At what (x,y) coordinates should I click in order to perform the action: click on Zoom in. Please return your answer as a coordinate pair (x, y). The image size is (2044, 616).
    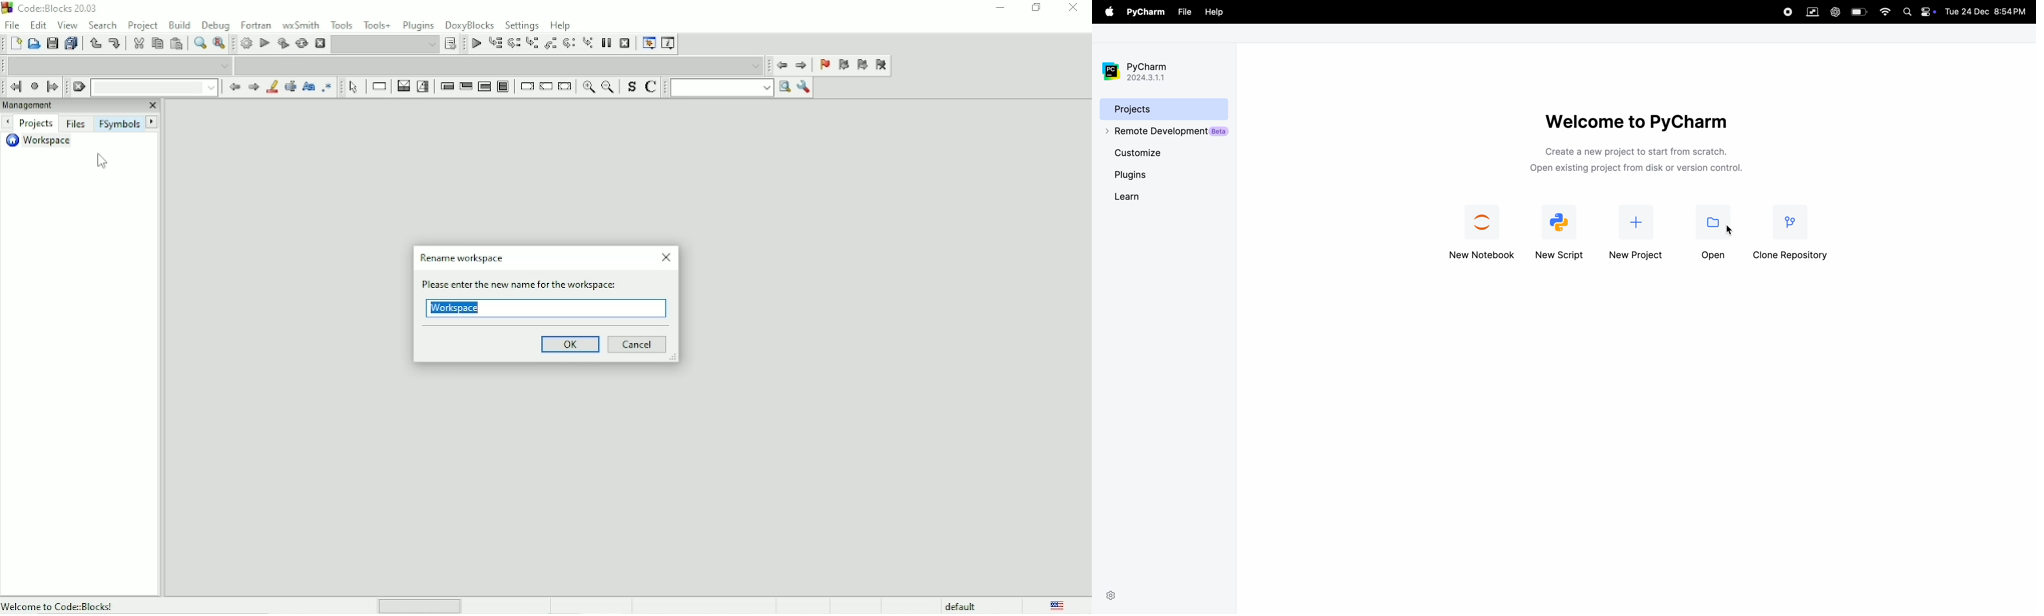
    Looking at the image, I should click on (588, 88).